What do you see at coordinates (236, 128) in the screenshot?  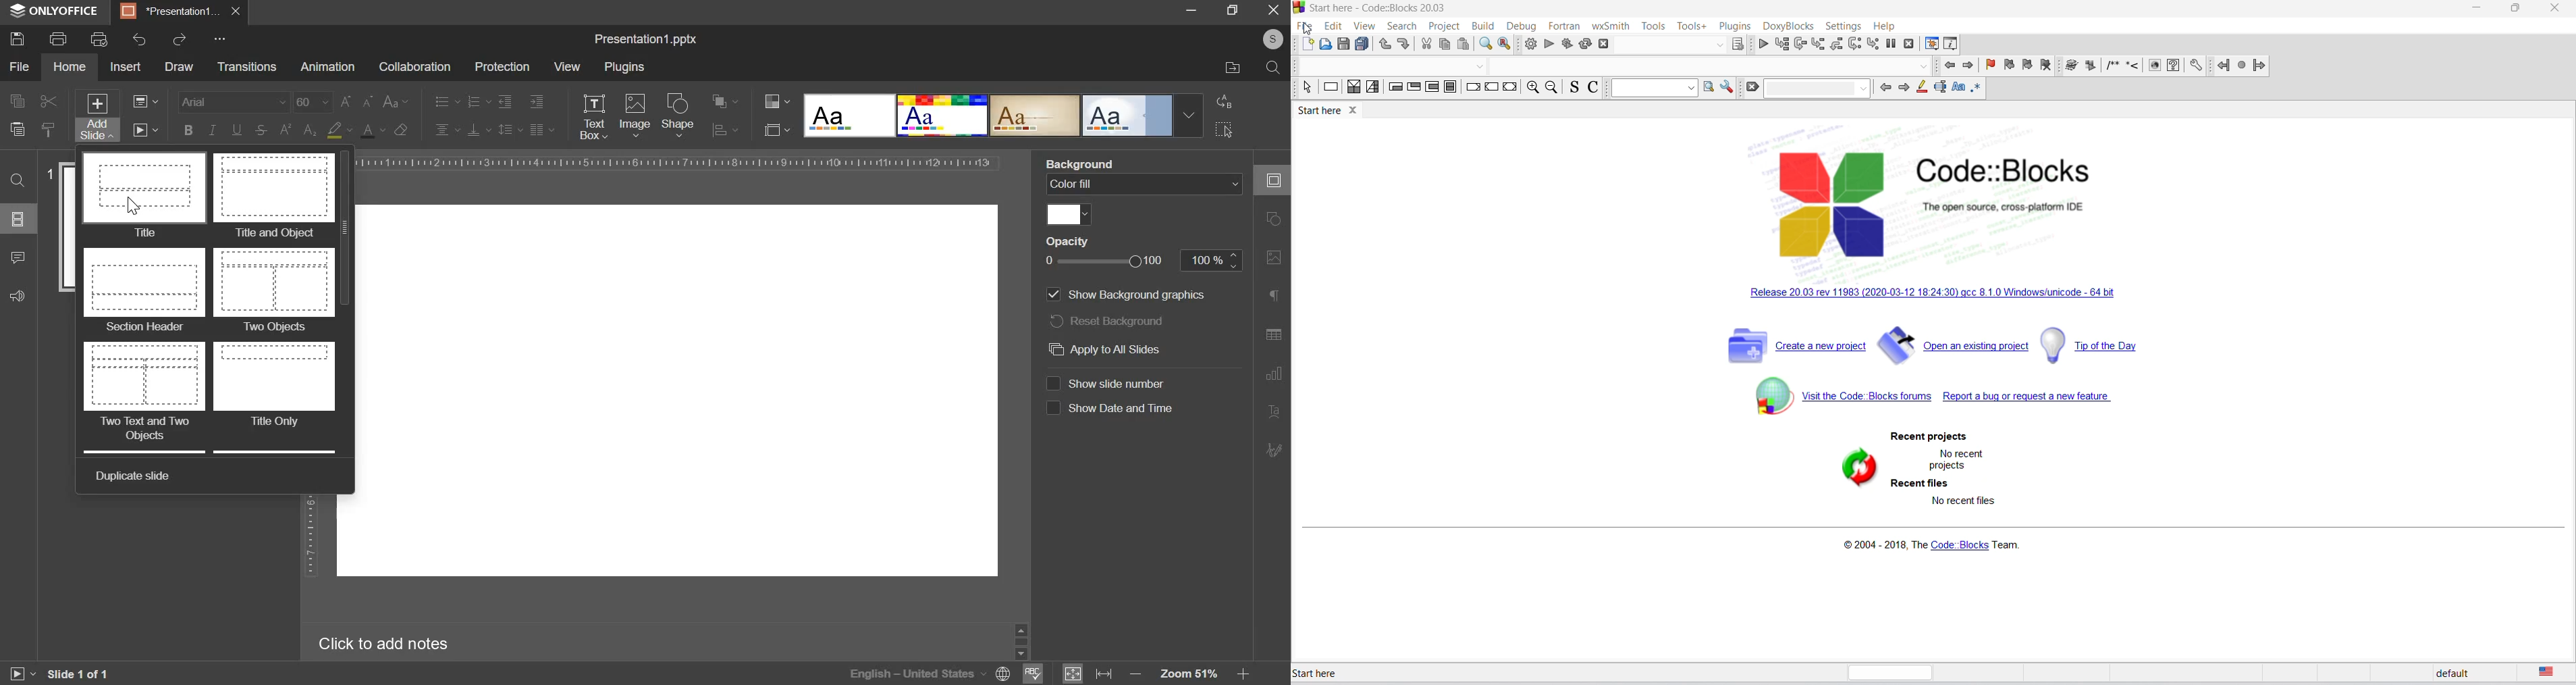 I see `underline` at bounding box center [236, 128].